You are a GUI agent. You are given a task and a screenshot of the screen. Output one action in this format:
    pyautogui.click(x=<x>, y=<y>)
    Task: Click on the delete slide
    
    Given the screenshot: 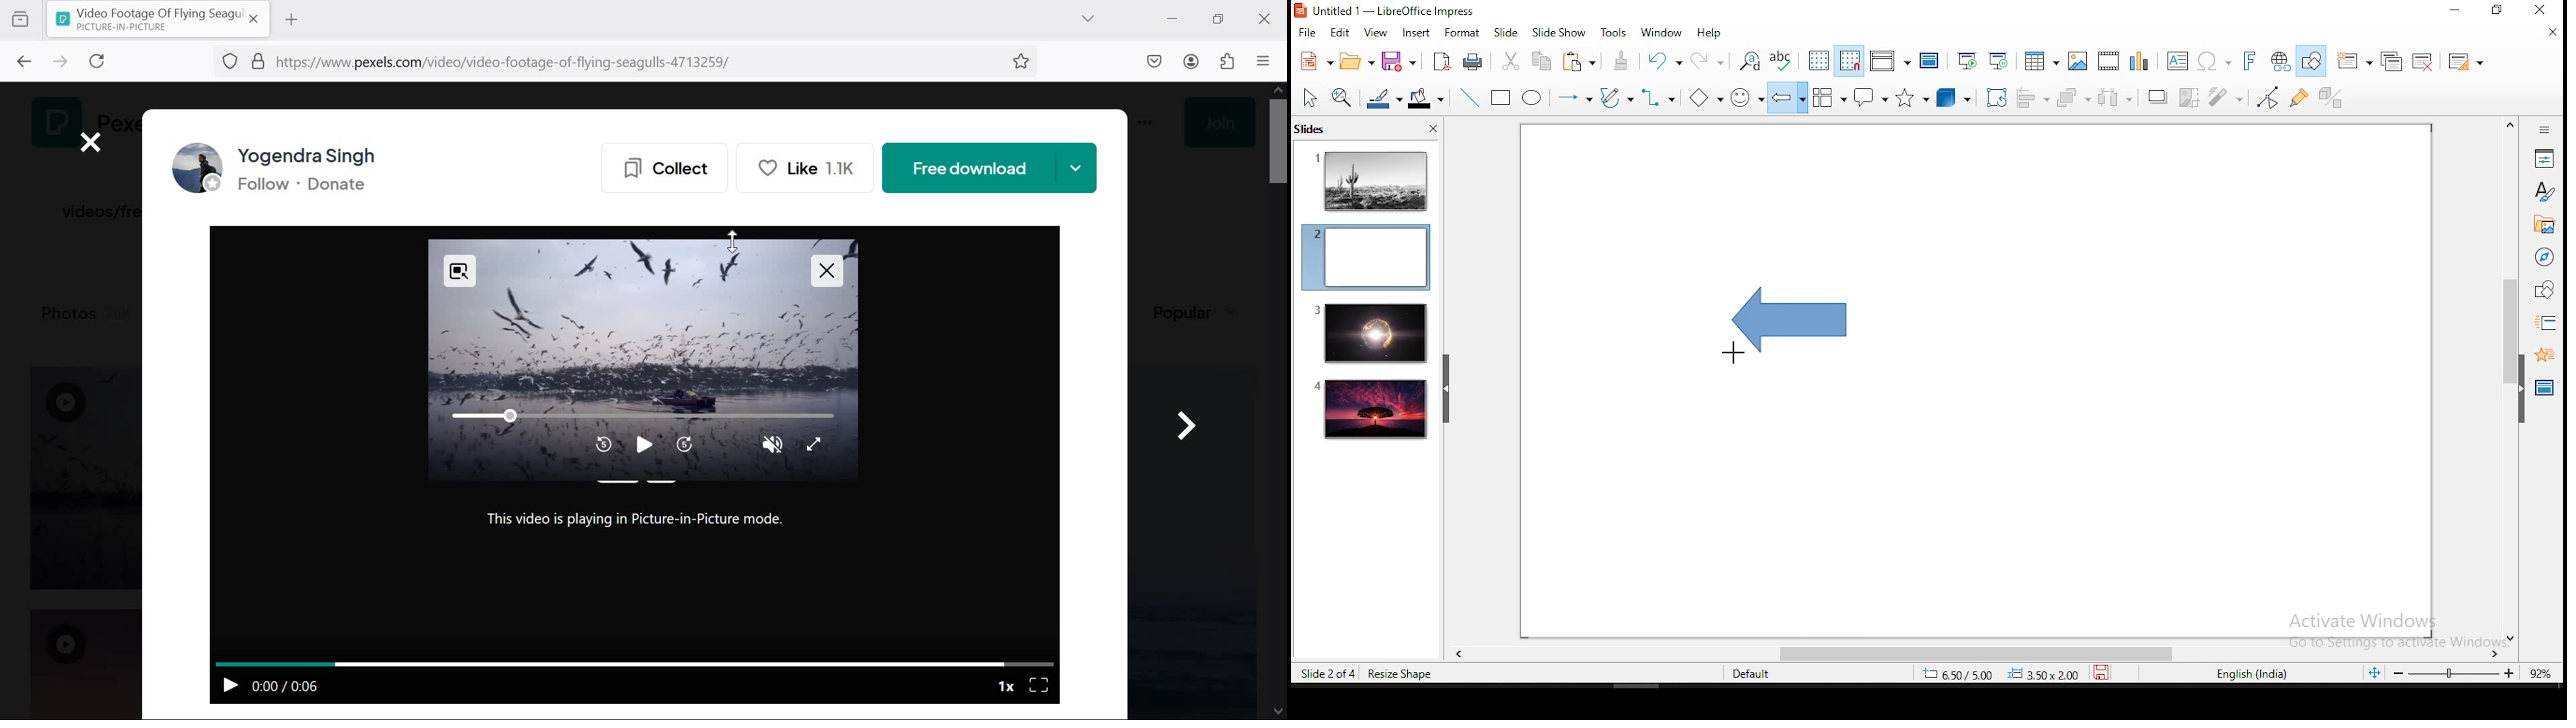 What is the action you would take?
    pyautogui.click(x=2424, y=62)
    